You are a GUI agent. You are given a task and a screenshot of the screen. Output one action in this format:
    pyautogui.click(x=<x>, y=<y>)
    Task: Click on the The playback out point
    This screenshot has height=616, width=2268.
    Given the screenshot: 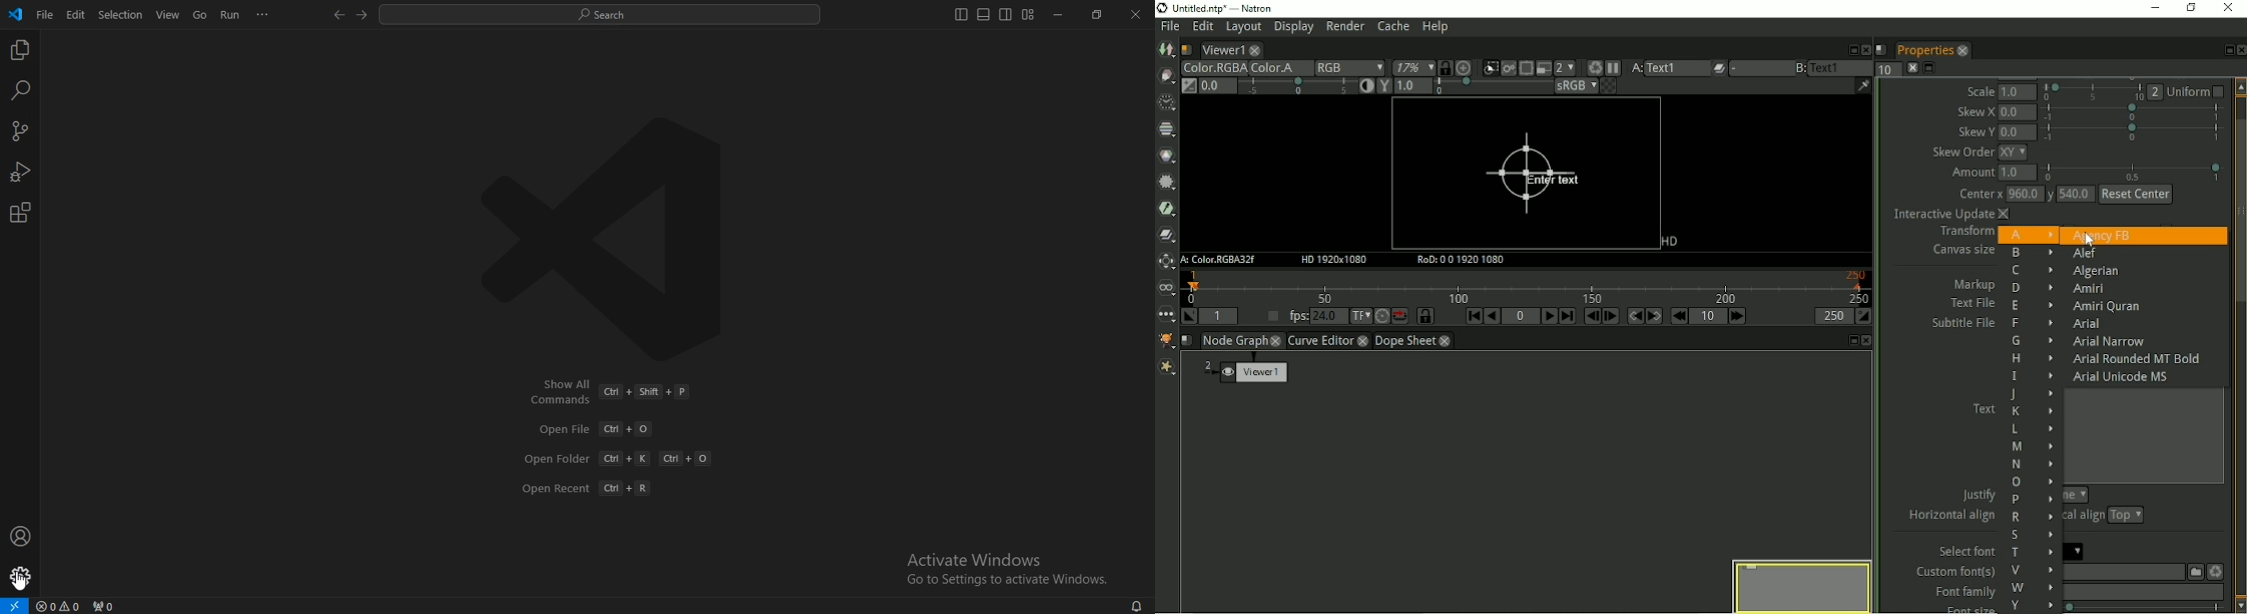 What is the action you would take?
    pyautogui.click(x=1833, y=316)
    